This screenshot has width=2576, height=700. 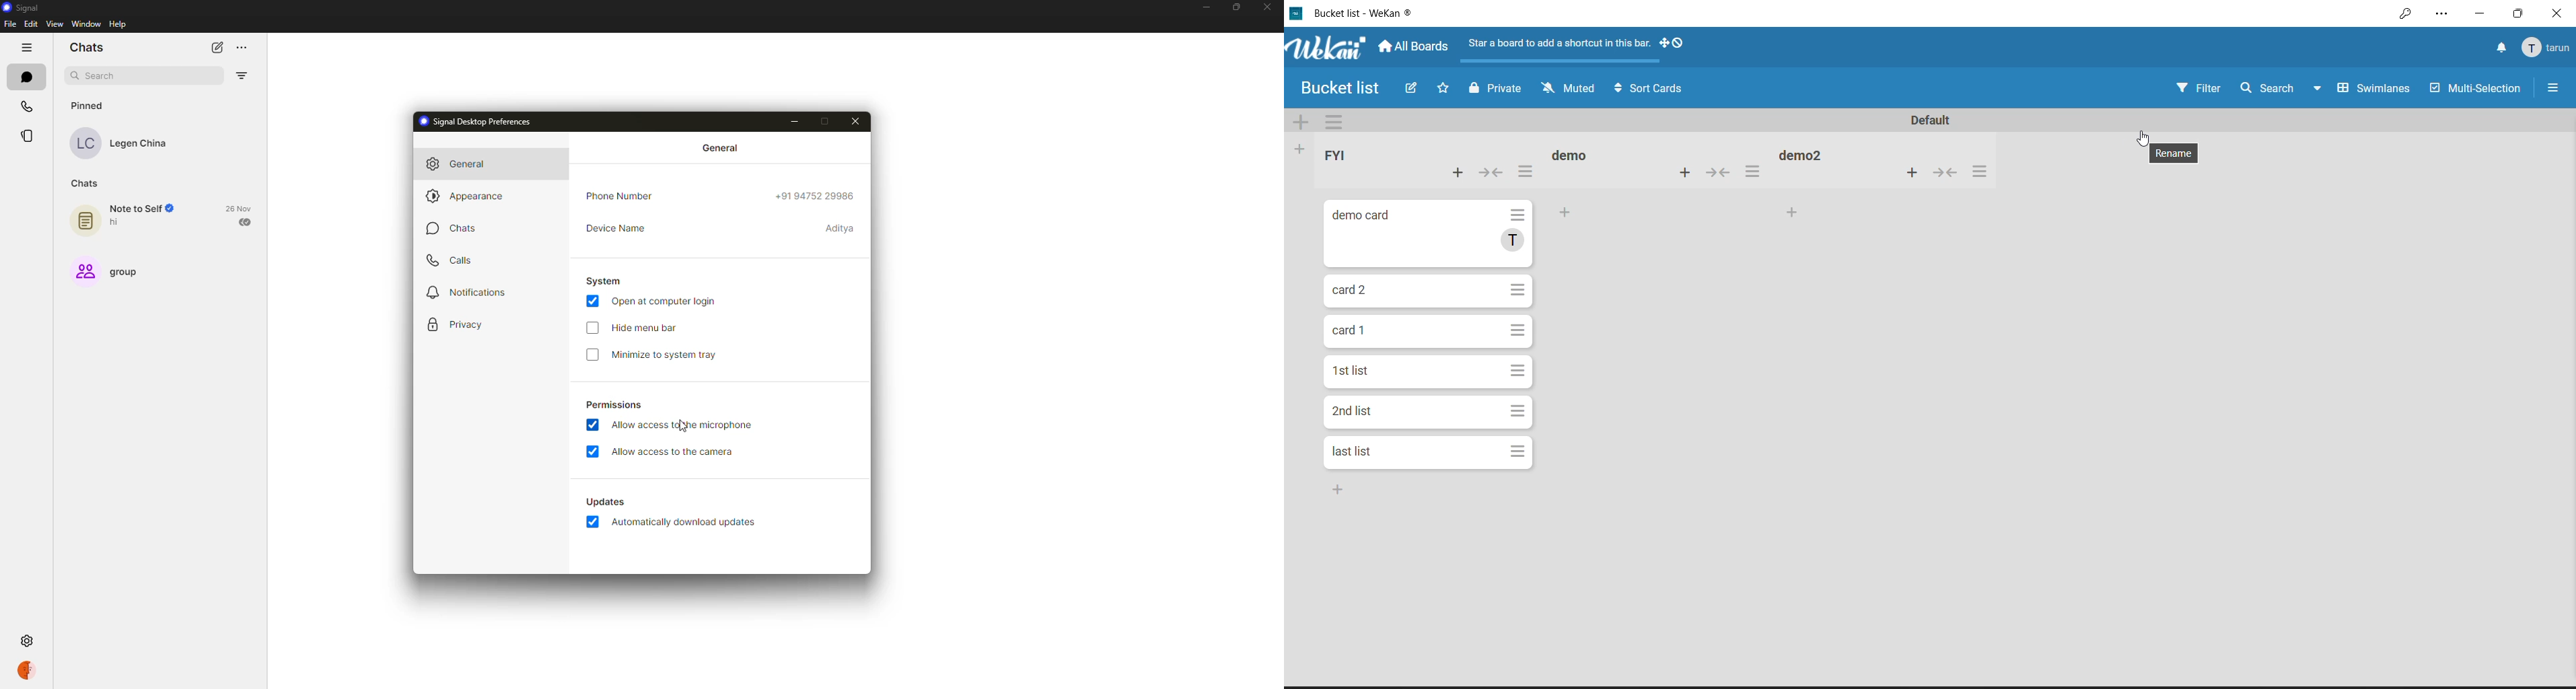 I want to click on card bottom list, so click(x=1335, y=488).